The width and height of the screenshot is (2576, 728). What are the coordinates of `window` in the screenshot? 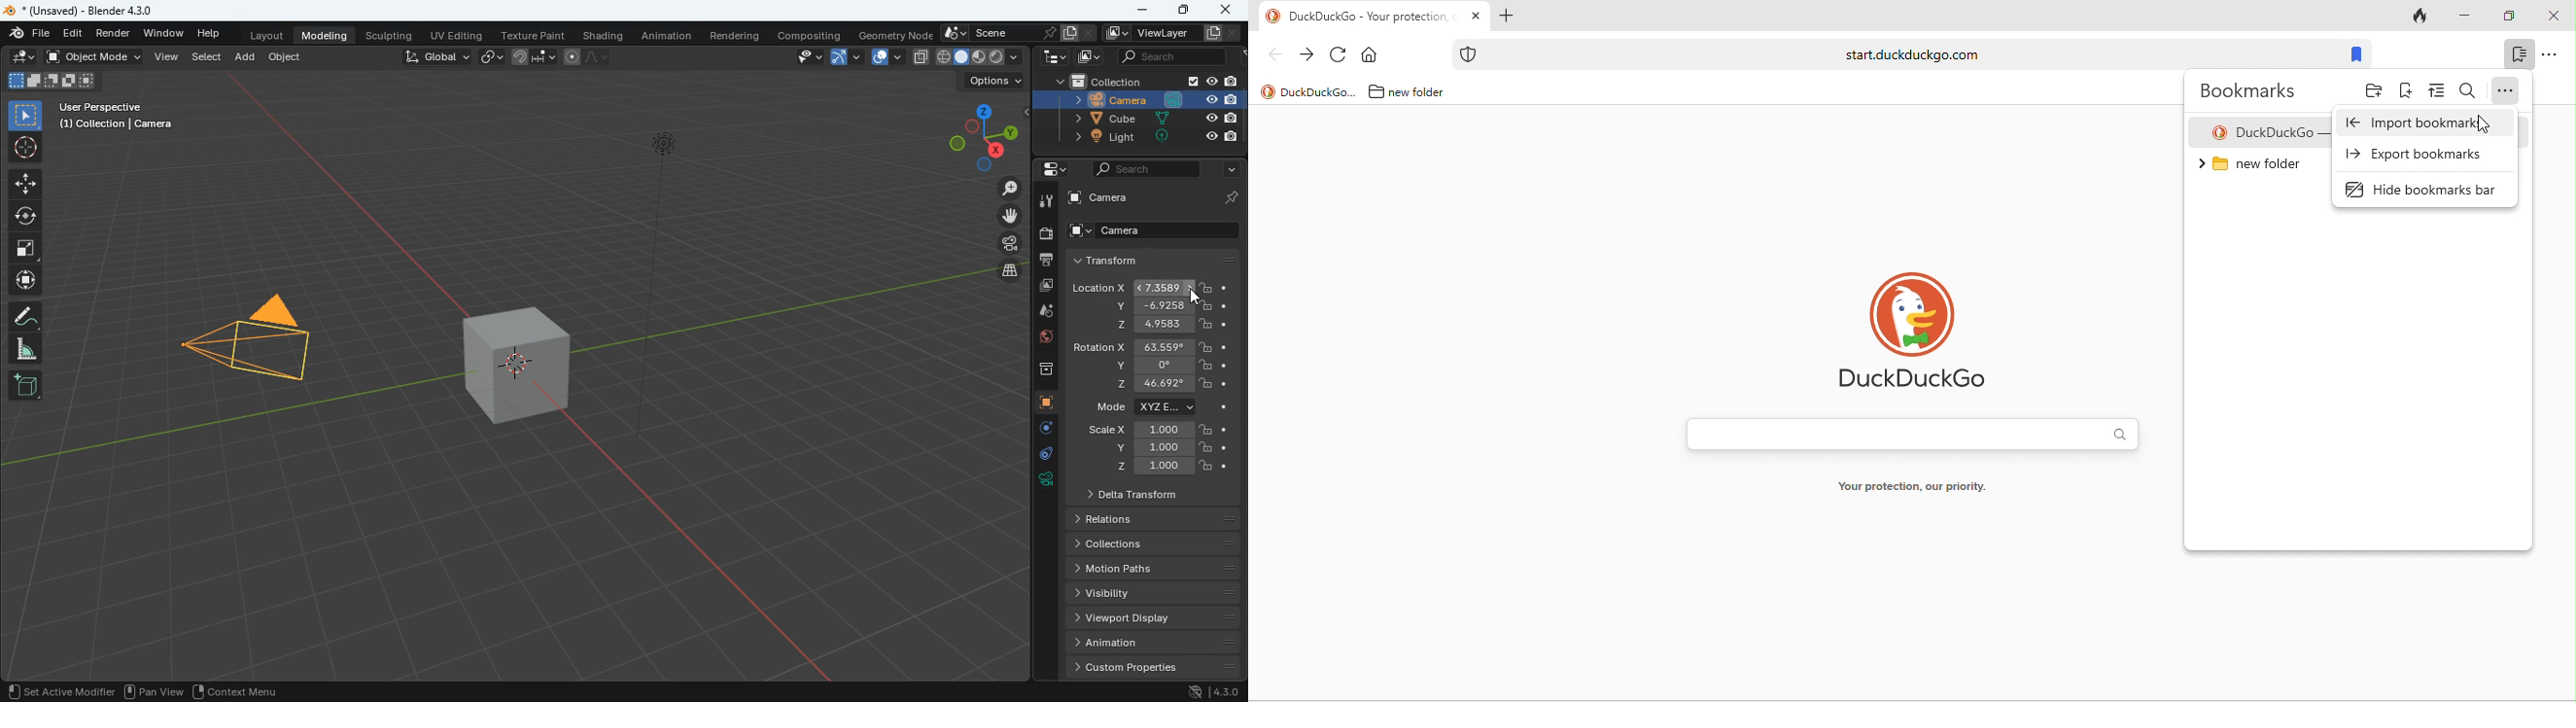 It's located at (164, 34).